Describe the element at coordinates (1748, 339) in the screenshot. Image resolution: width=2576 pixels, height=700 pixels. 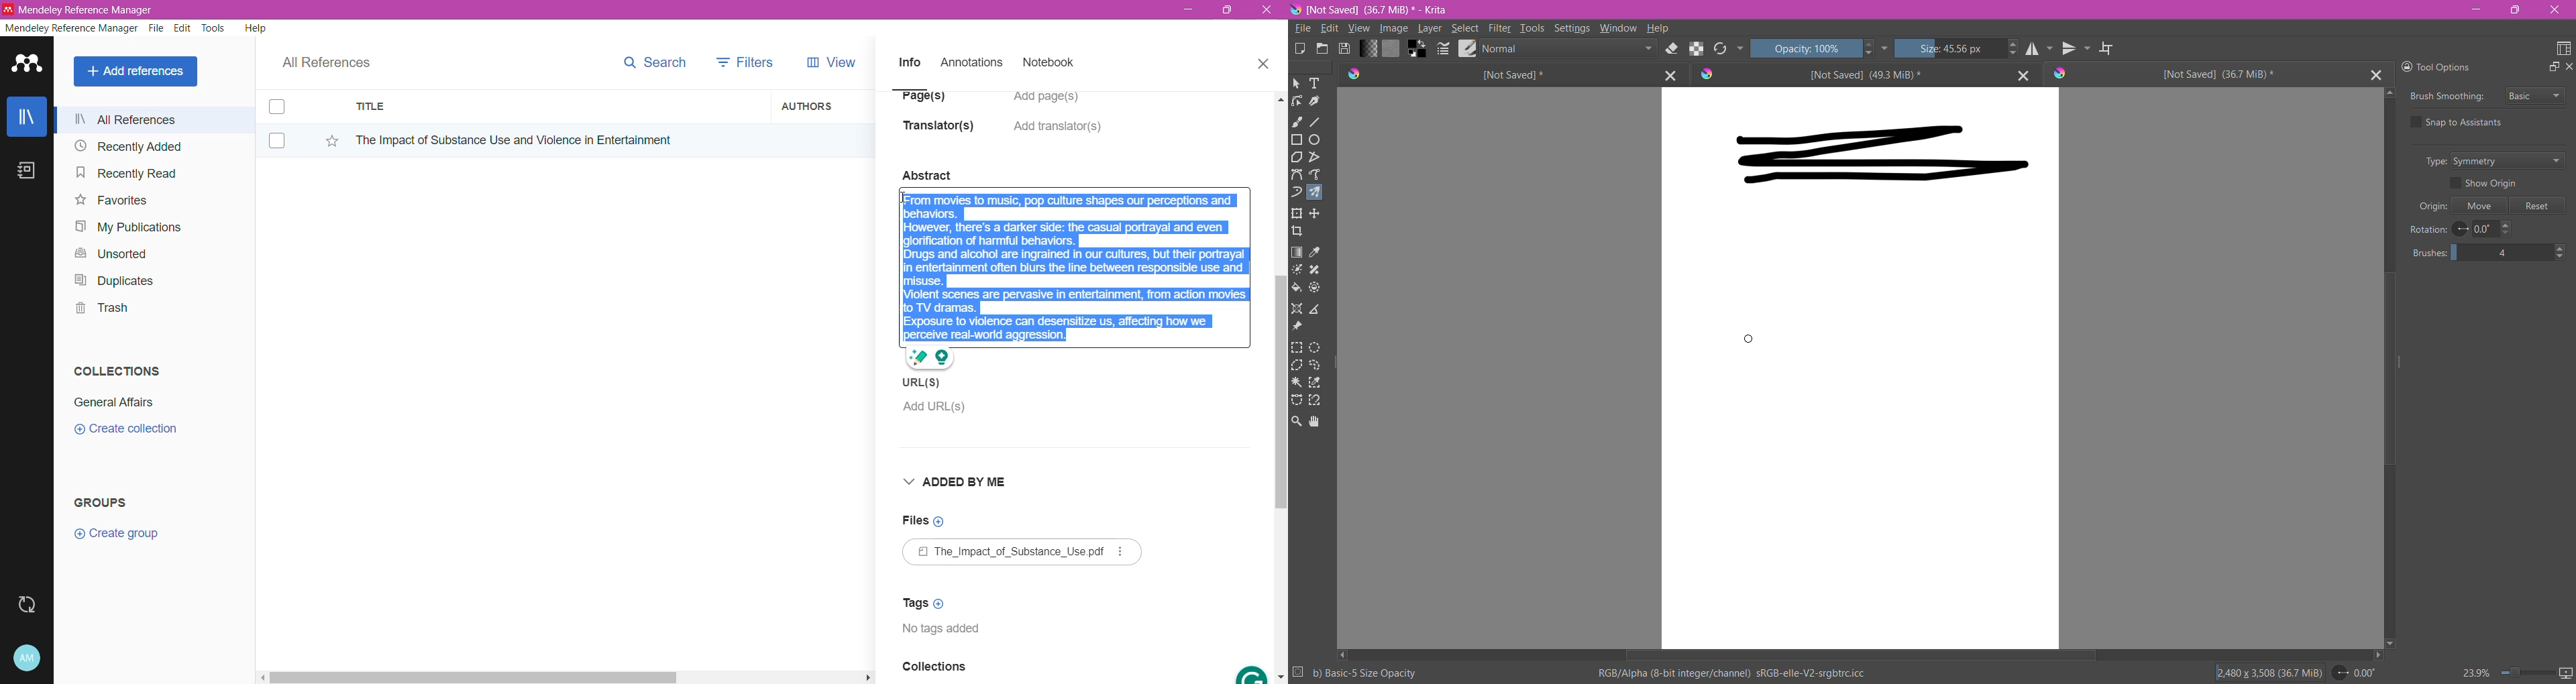
I see `Multi-brush Tool cursor` at that location.